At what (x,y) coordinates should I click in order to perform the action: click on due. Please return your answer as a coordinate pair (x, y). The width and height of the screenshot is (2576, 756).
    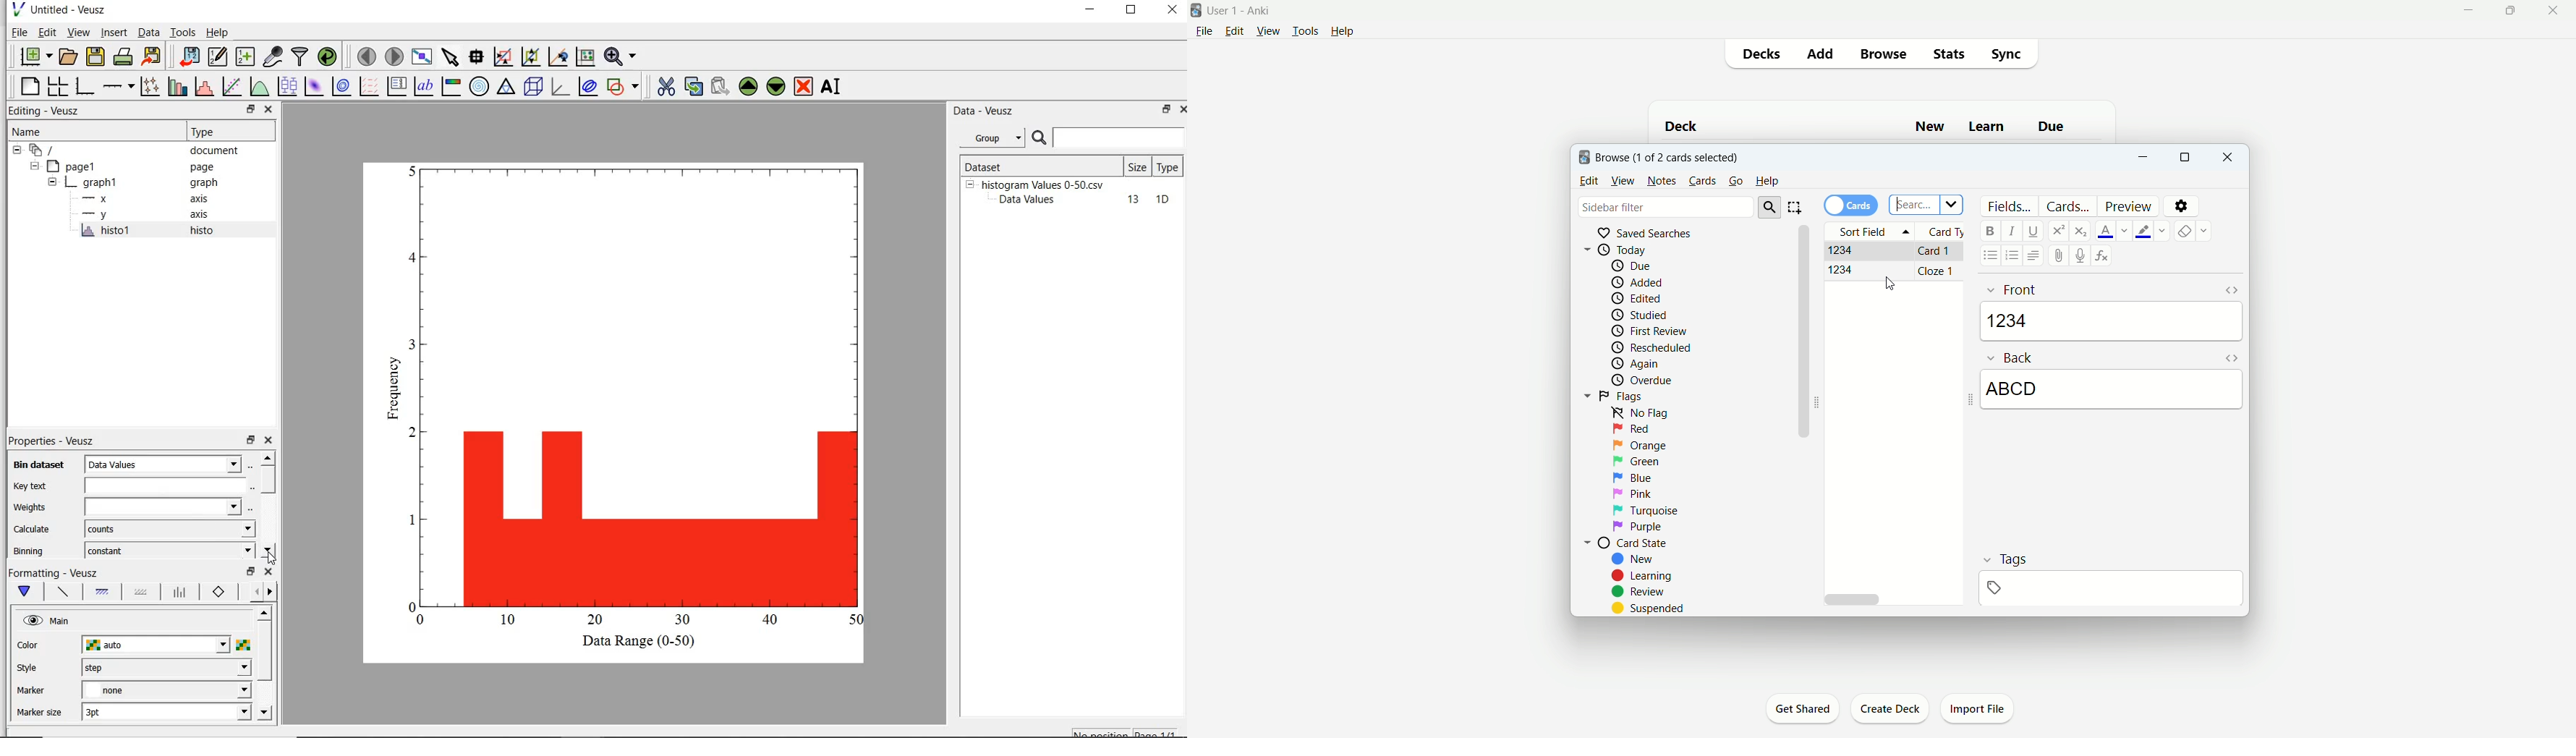
    Looking at the image, I should click on (2054, 128).